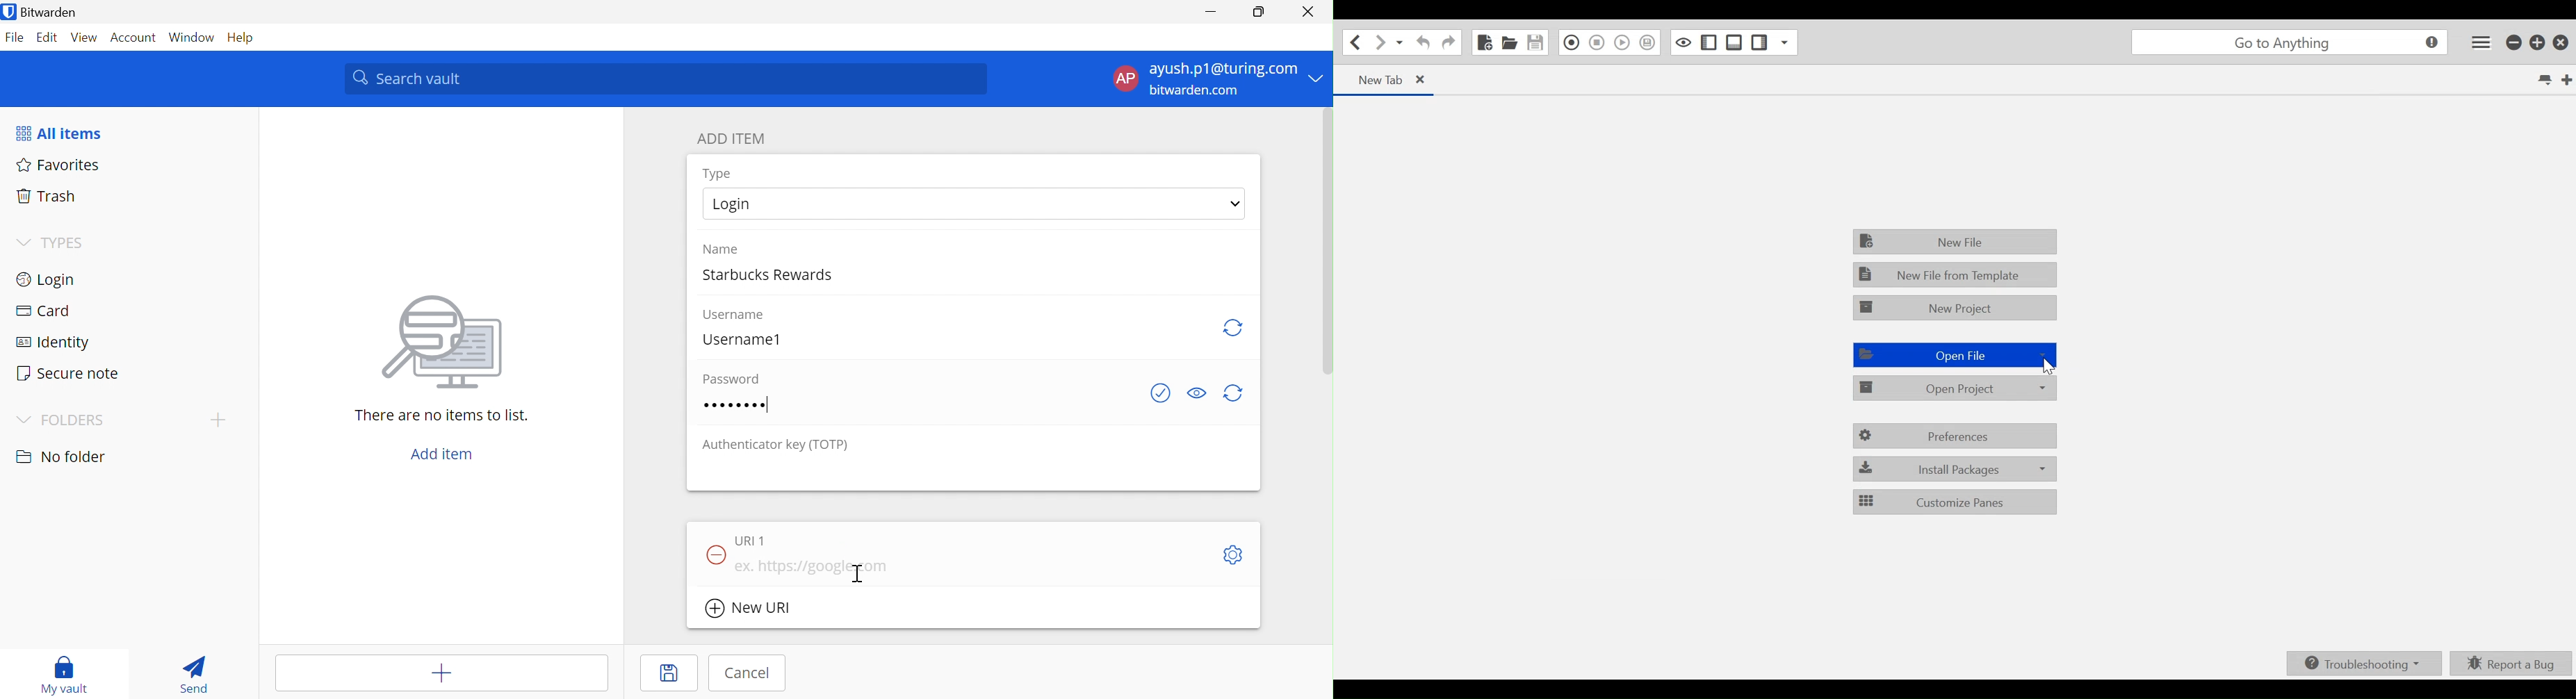  What do you see at coordinates (1399, 42) in the screenshot?
I see `Recent locations` at bounding box center [1399, 42].